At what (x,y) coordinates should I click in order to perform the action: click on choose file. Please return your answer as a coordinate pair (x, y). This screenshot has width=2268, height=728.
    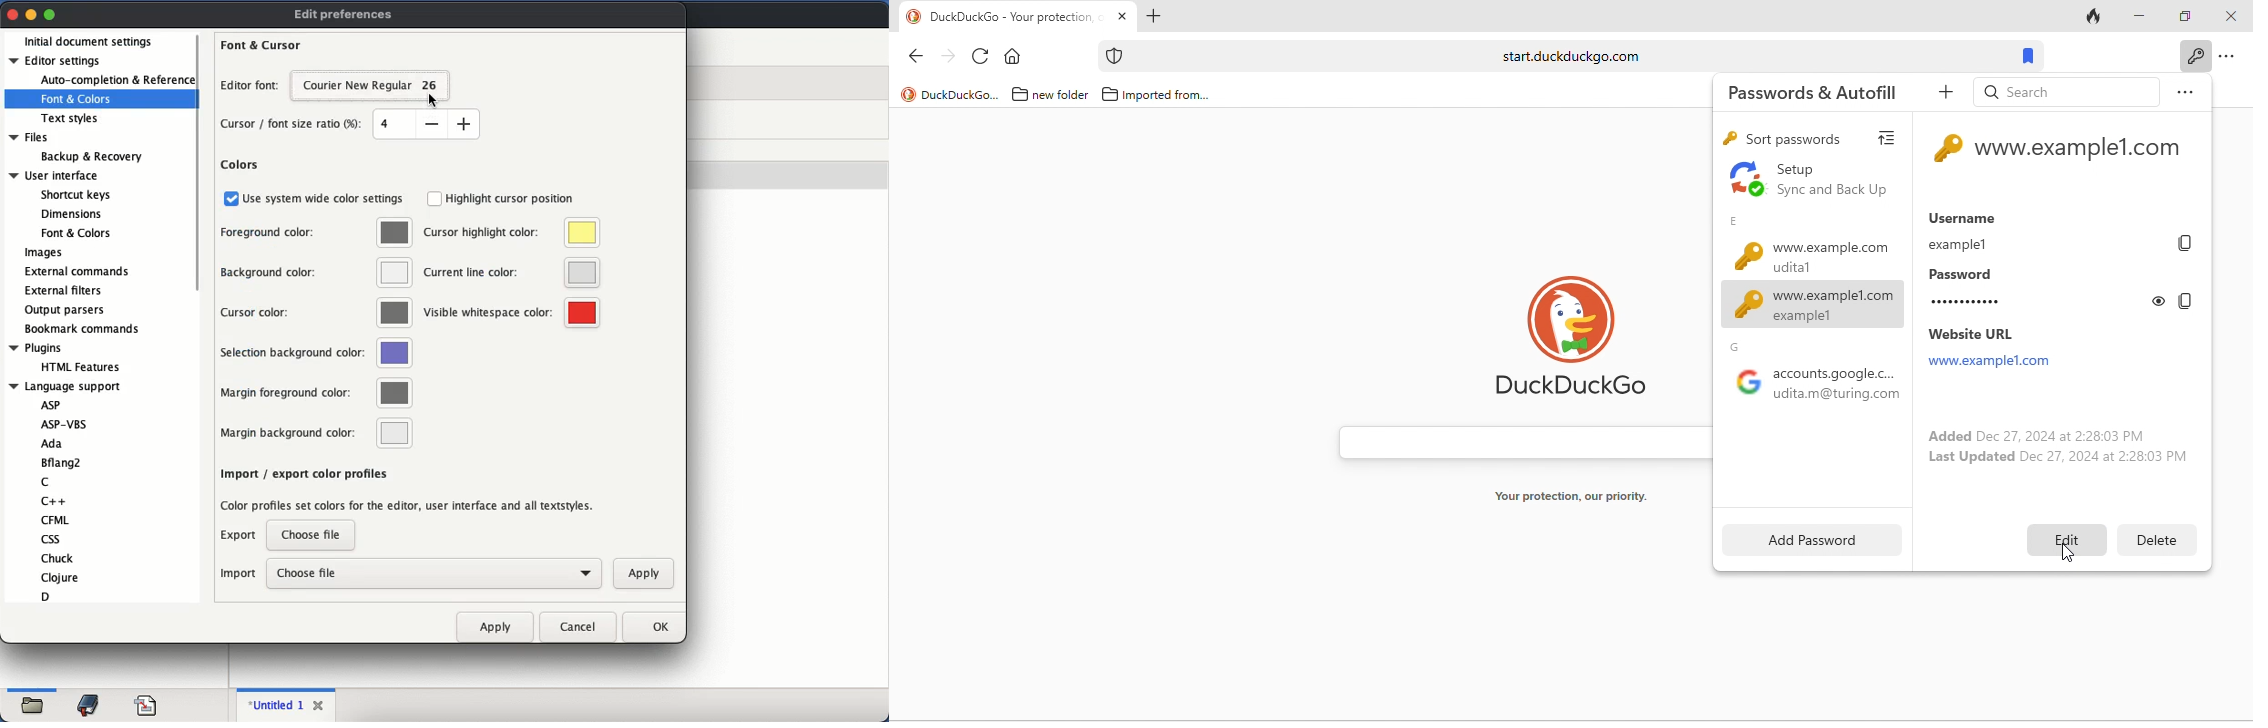
    Looking at the image, I should click on (438, 573).